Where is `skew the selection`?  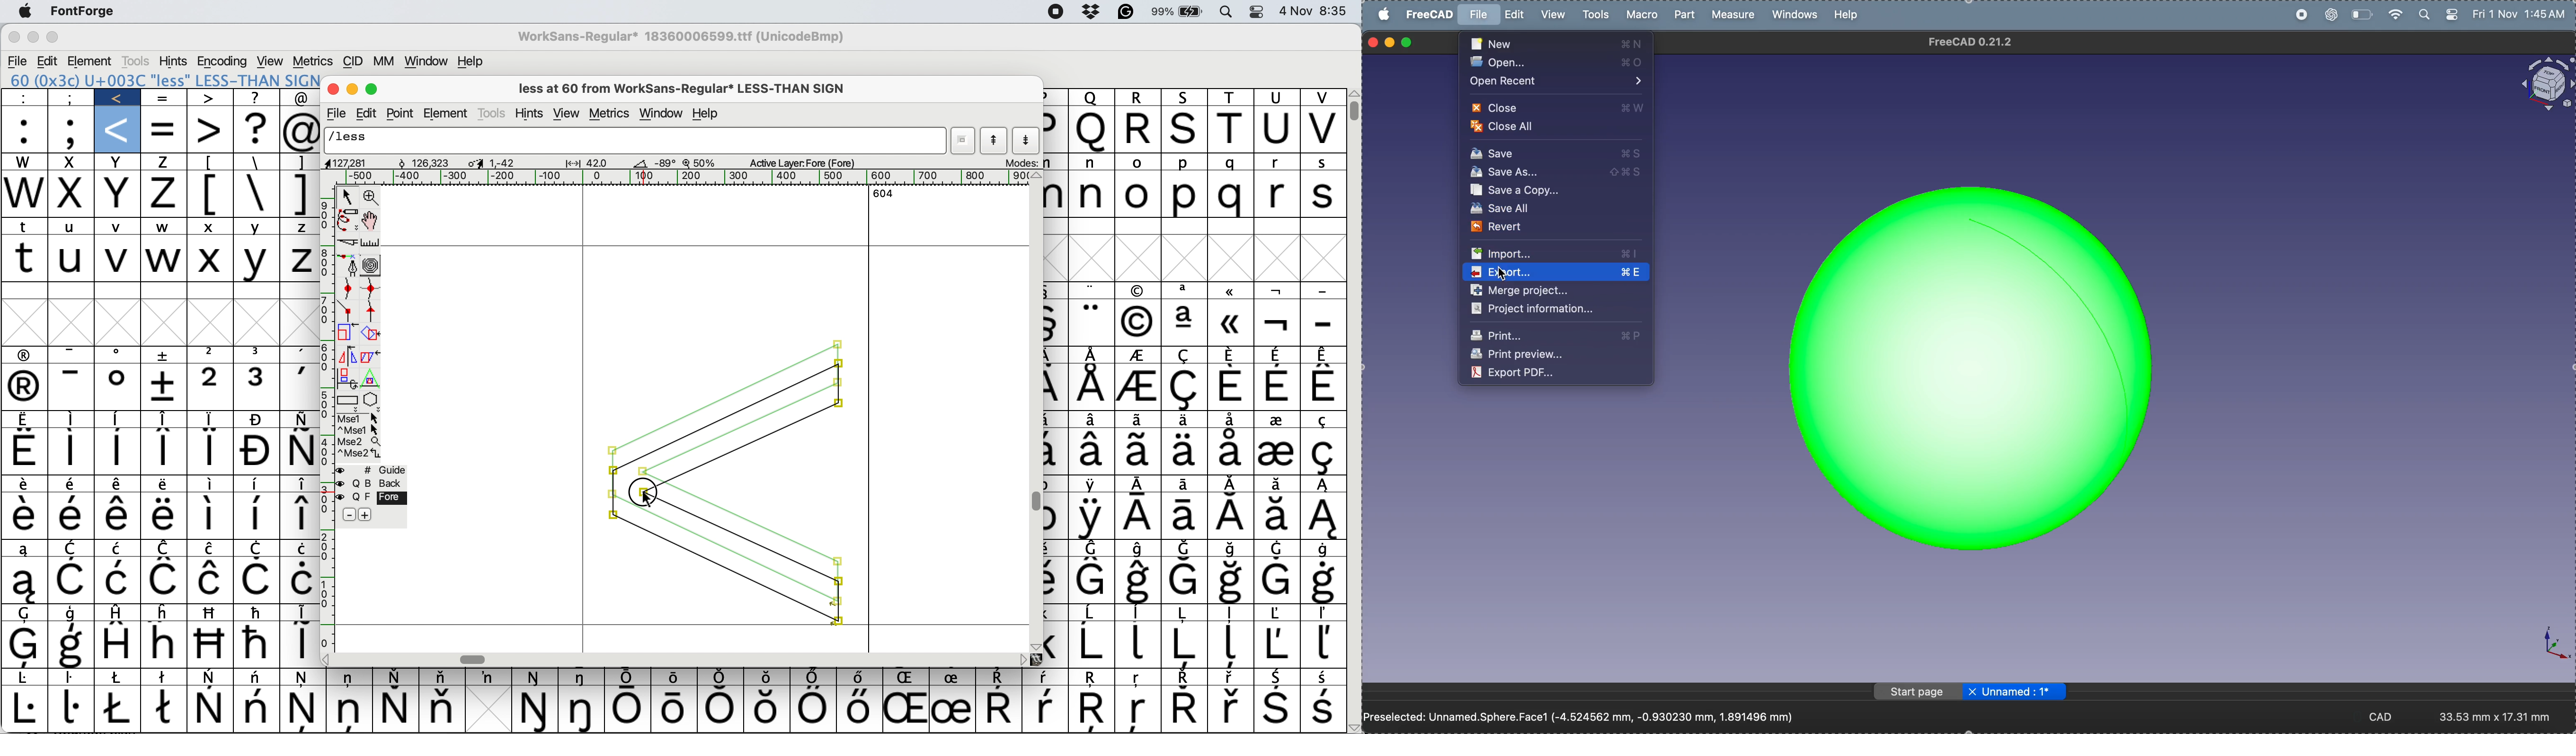 skew the selection is located at coordinates (369, 356).